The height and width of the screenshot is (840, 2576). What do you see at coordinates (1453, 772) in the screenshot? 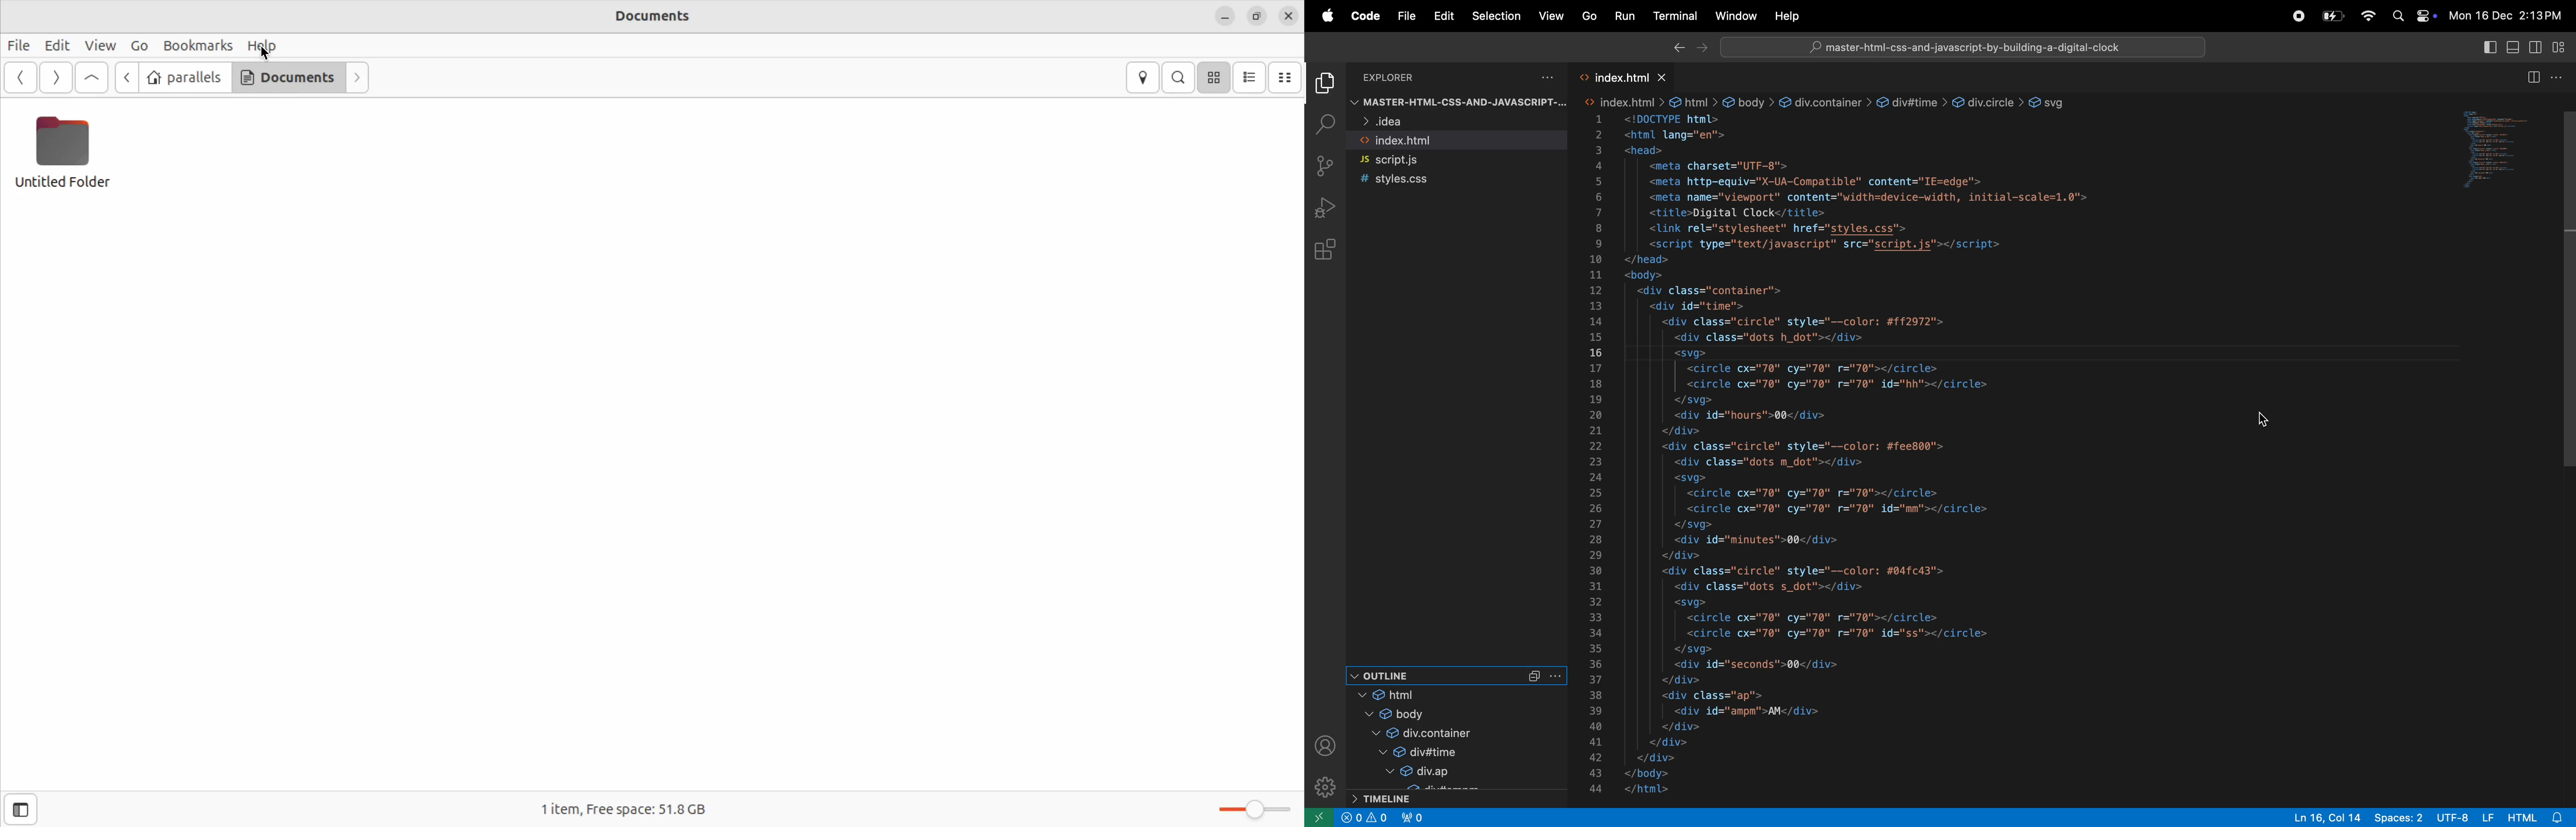
I see `div ap` at bounding box center [1453, 772].